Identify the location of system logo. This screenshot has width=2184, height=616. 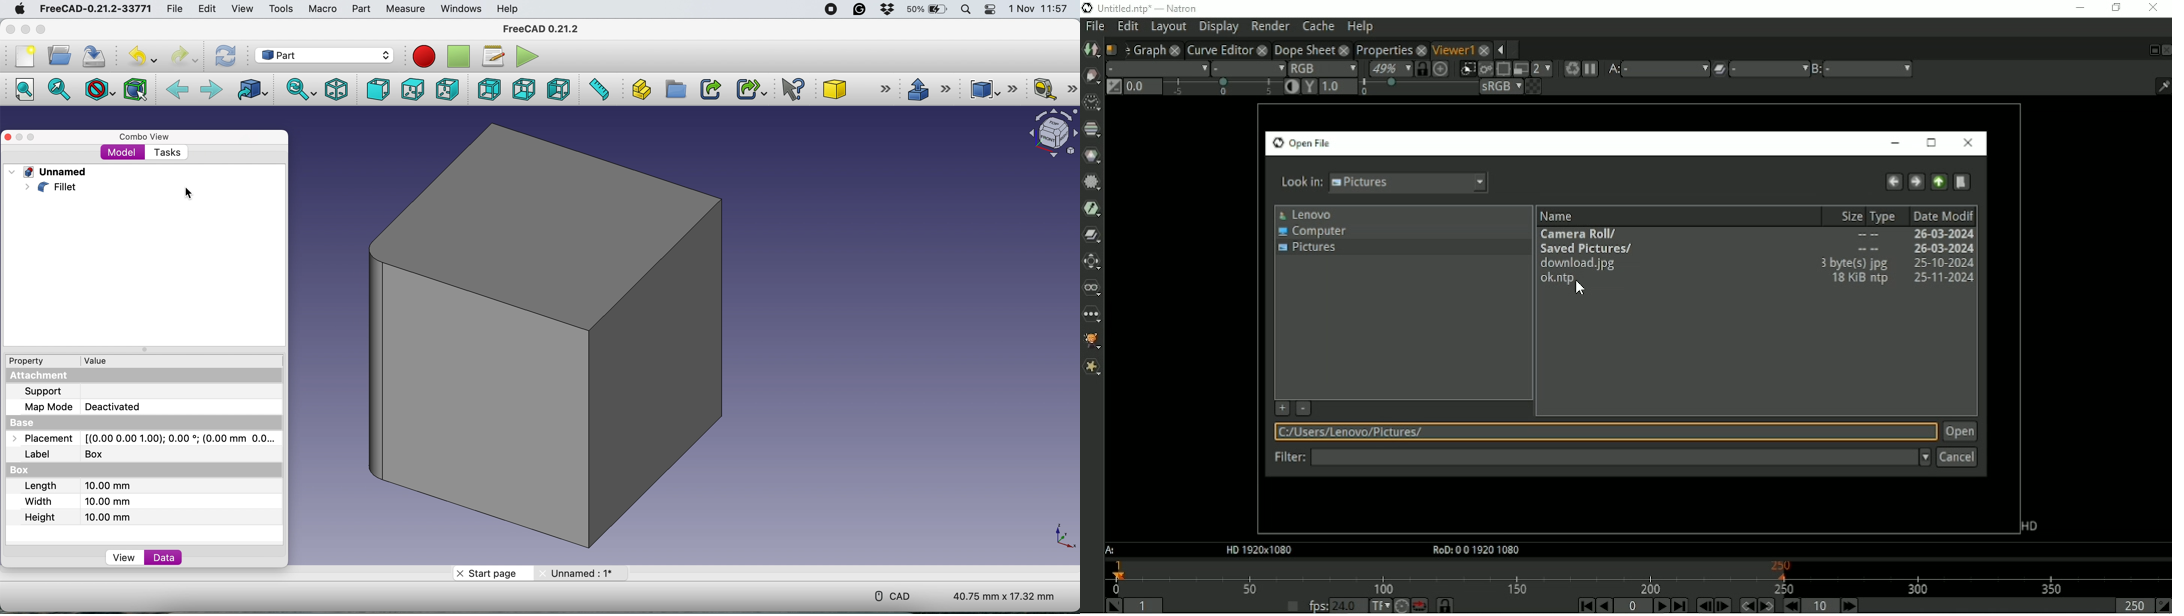
(19, 10).